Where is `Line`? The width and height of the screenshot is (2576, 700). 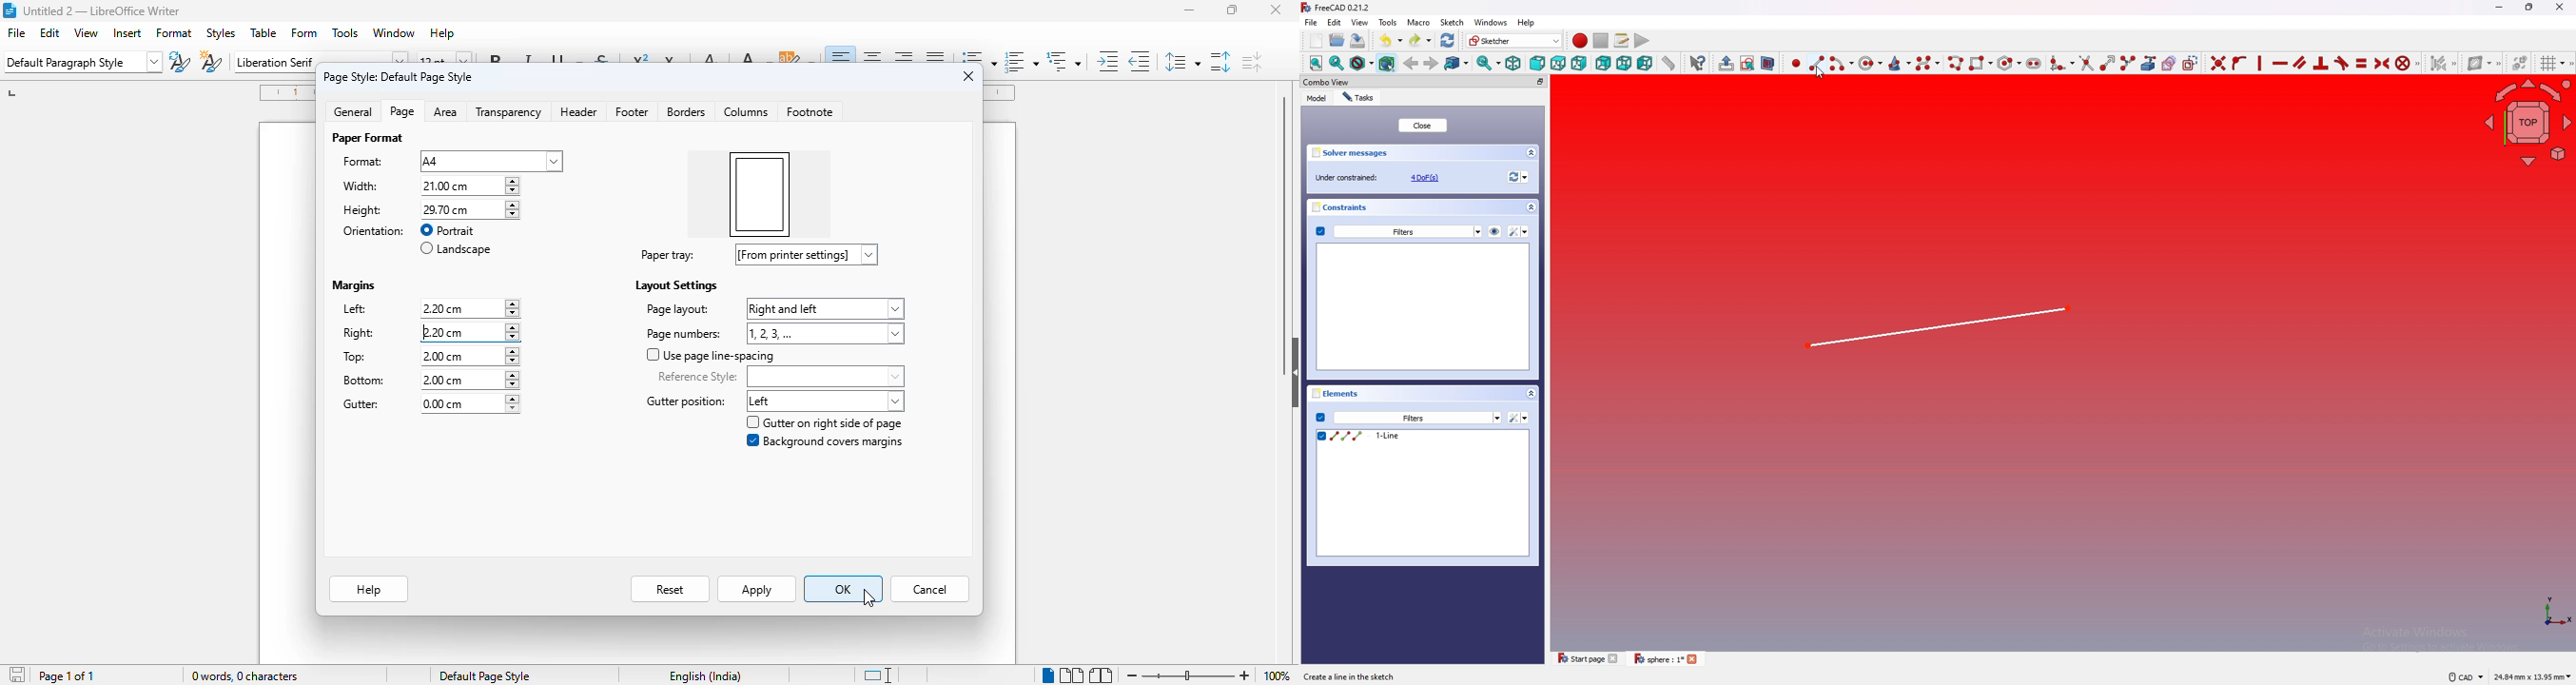 Line is located at coordinates (1940, 329).